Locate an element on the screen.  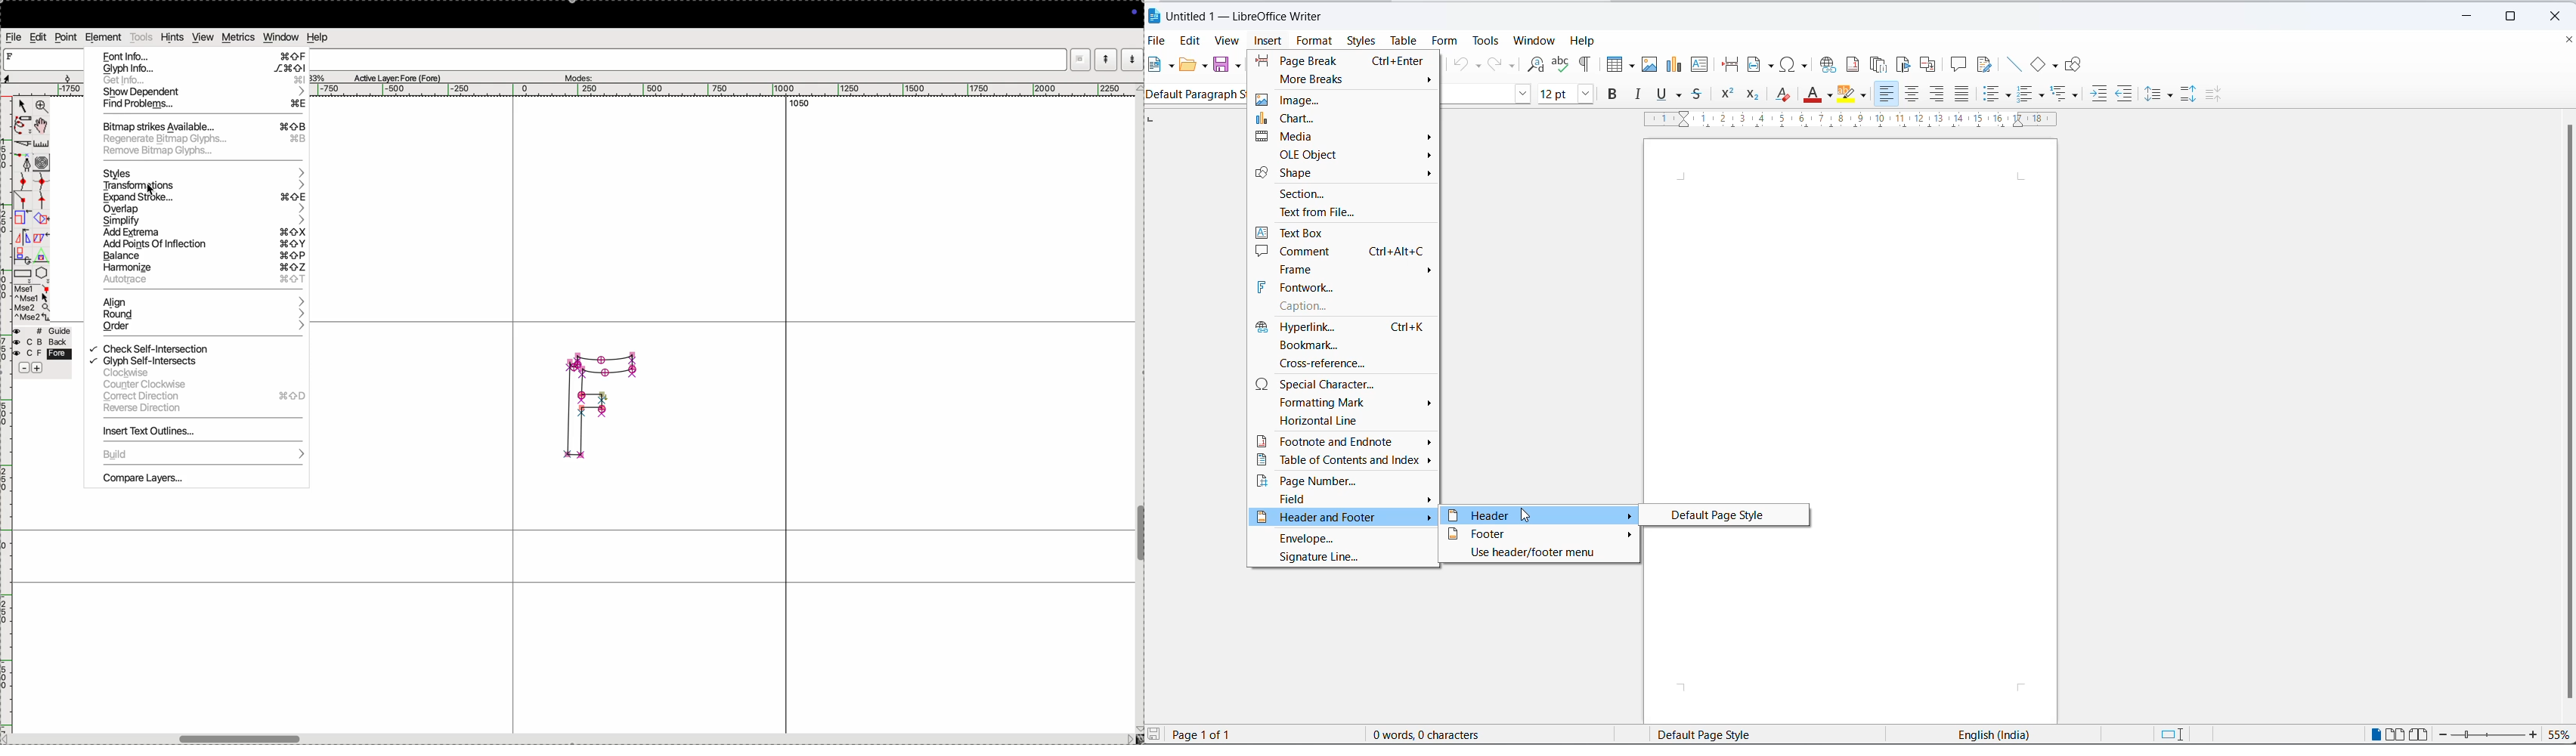
toggle unordered list options is located at coordinates (2010, 96).